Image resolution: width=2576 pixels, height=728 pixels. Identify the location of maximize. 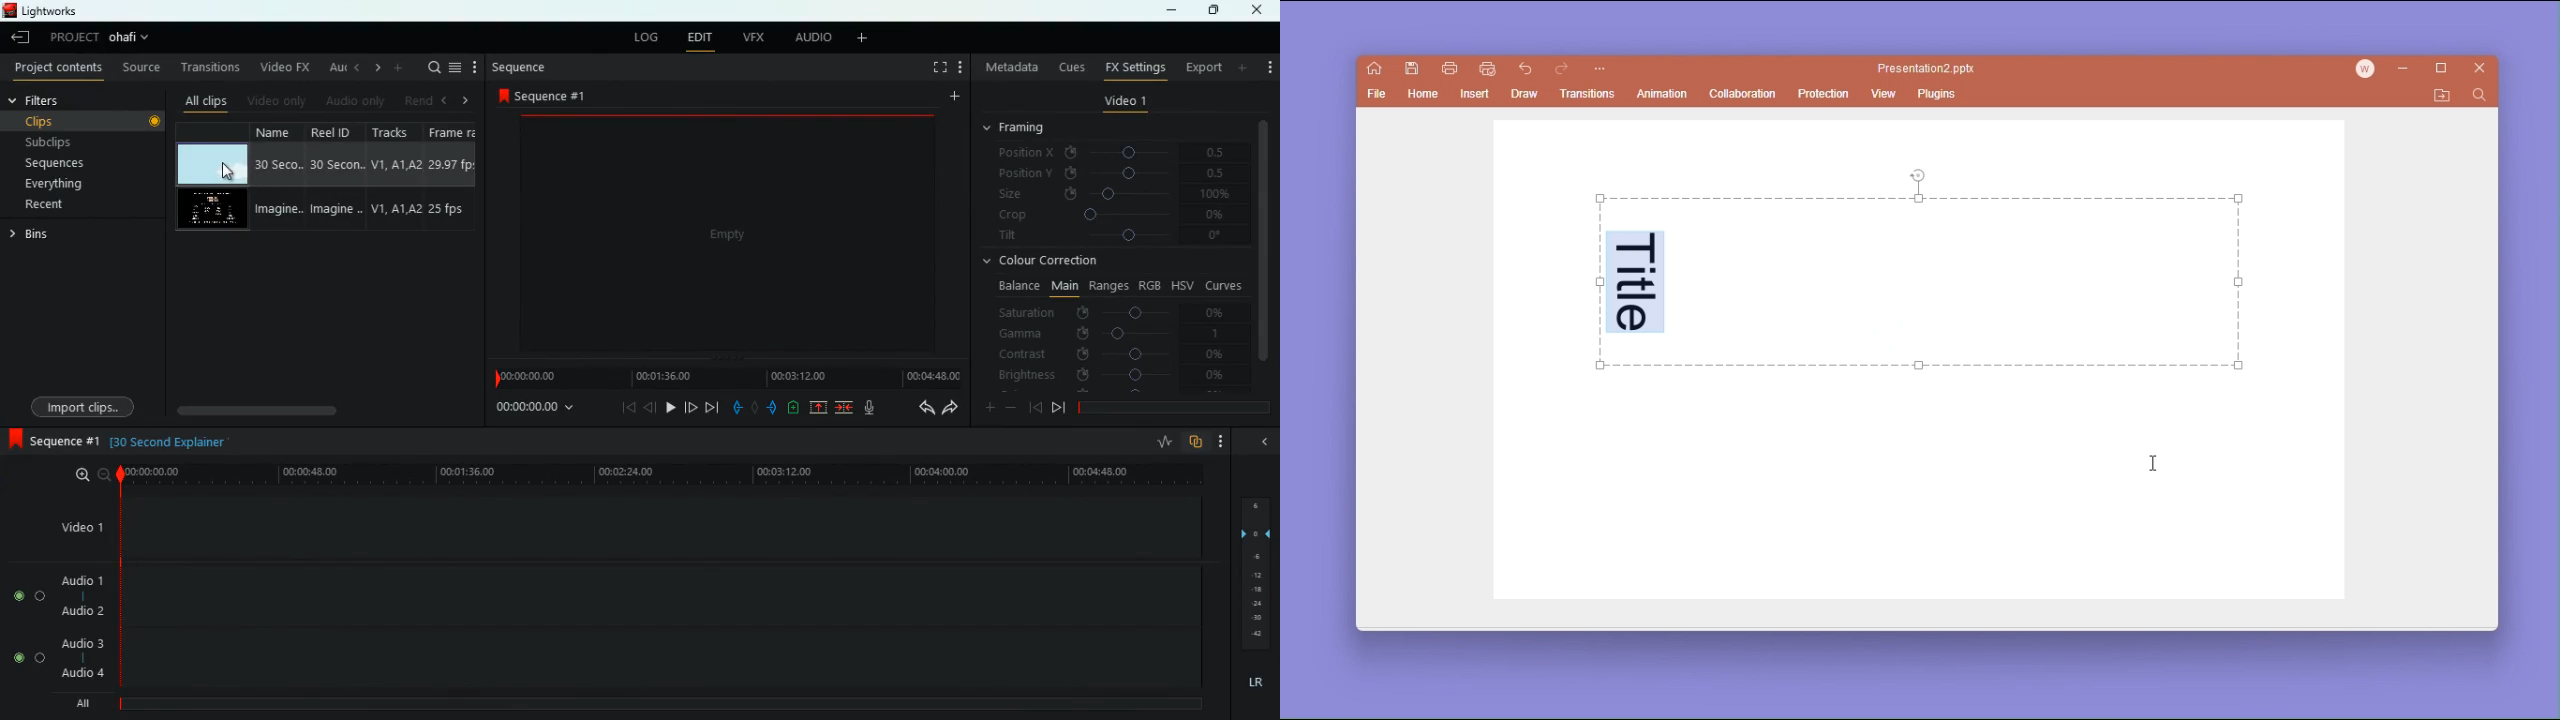
(1208, 10).